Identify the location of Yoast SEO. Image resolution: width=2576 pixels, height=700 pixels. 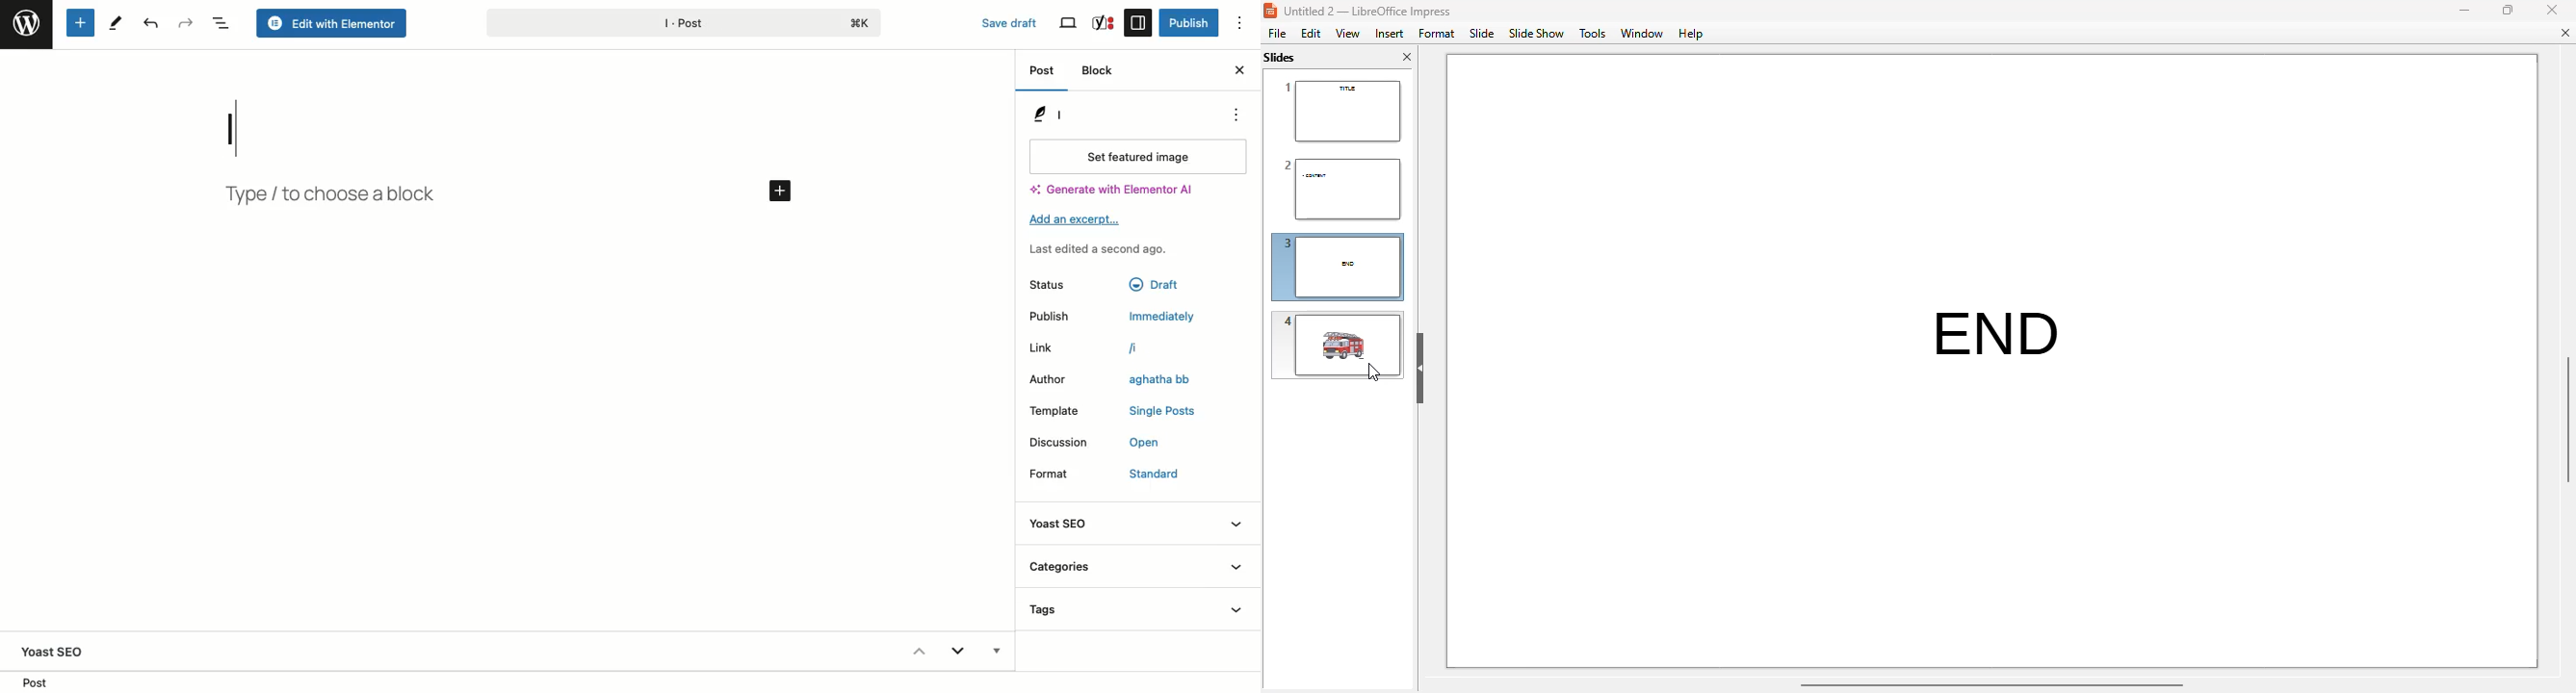
(1136, 524).